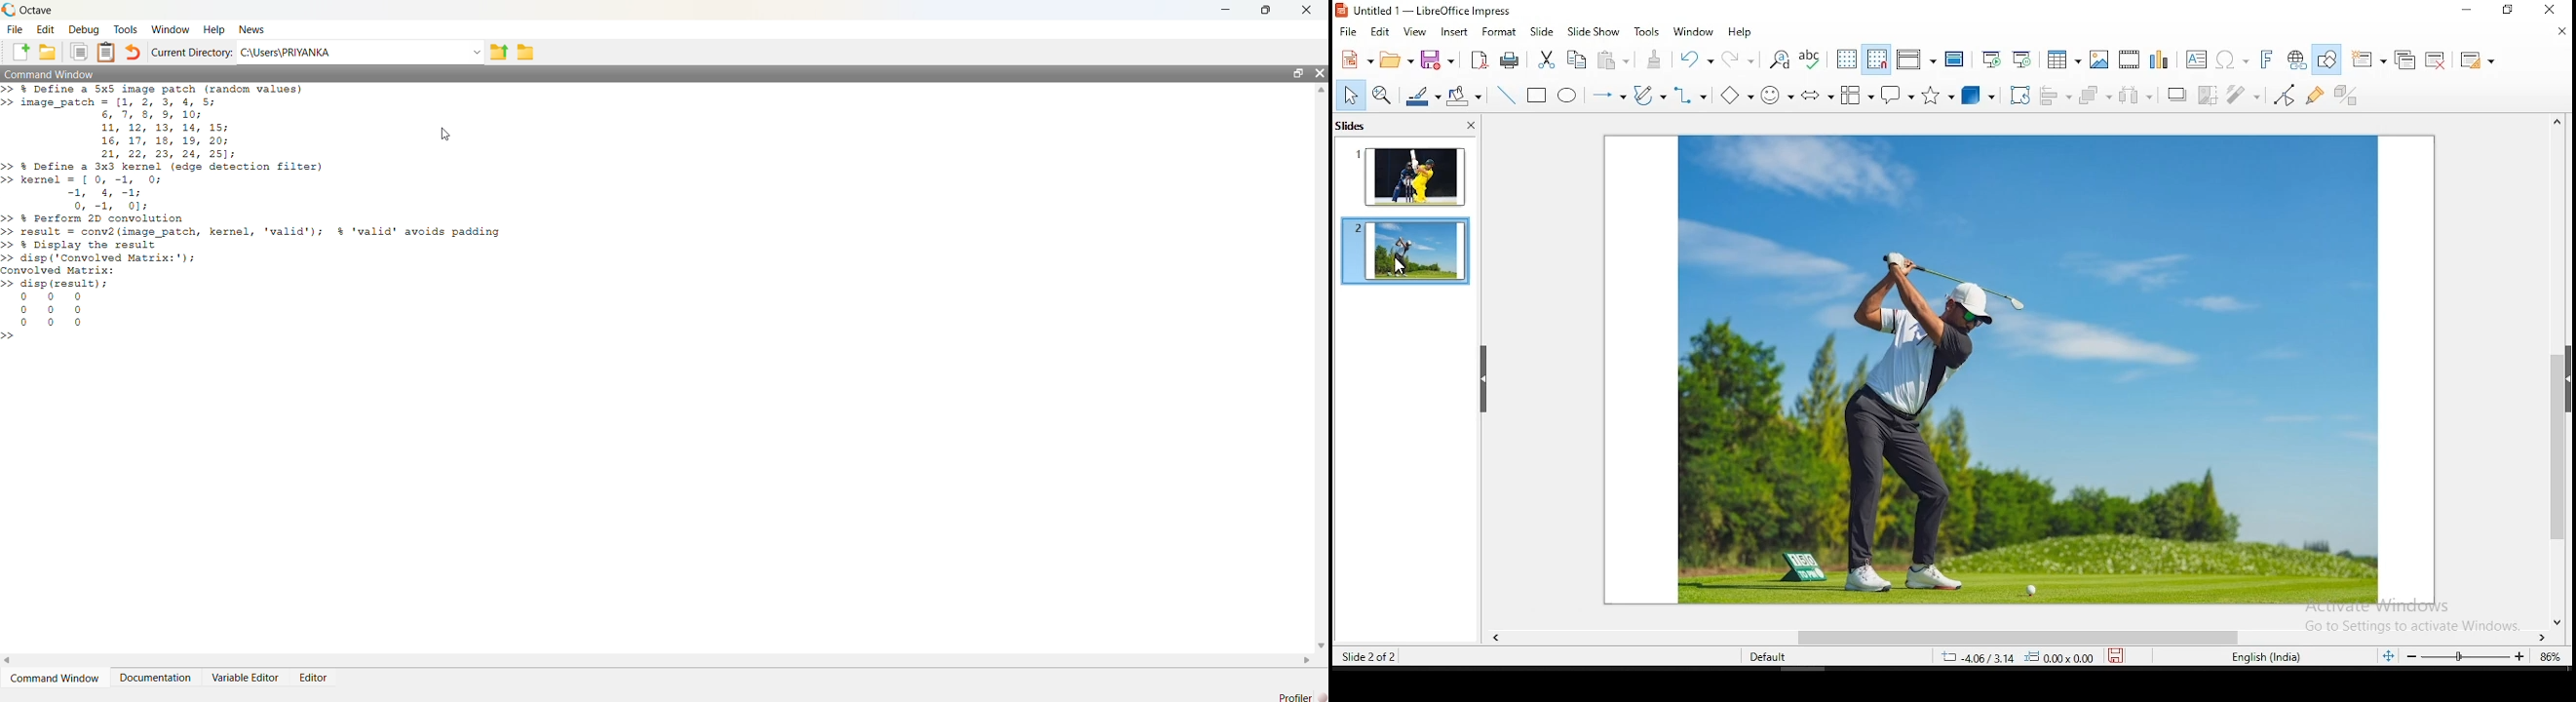  What do you see at coordinates (1402, 265) in the screenshot?
I see `mouse pointer` at bounding box center [1402, 265].